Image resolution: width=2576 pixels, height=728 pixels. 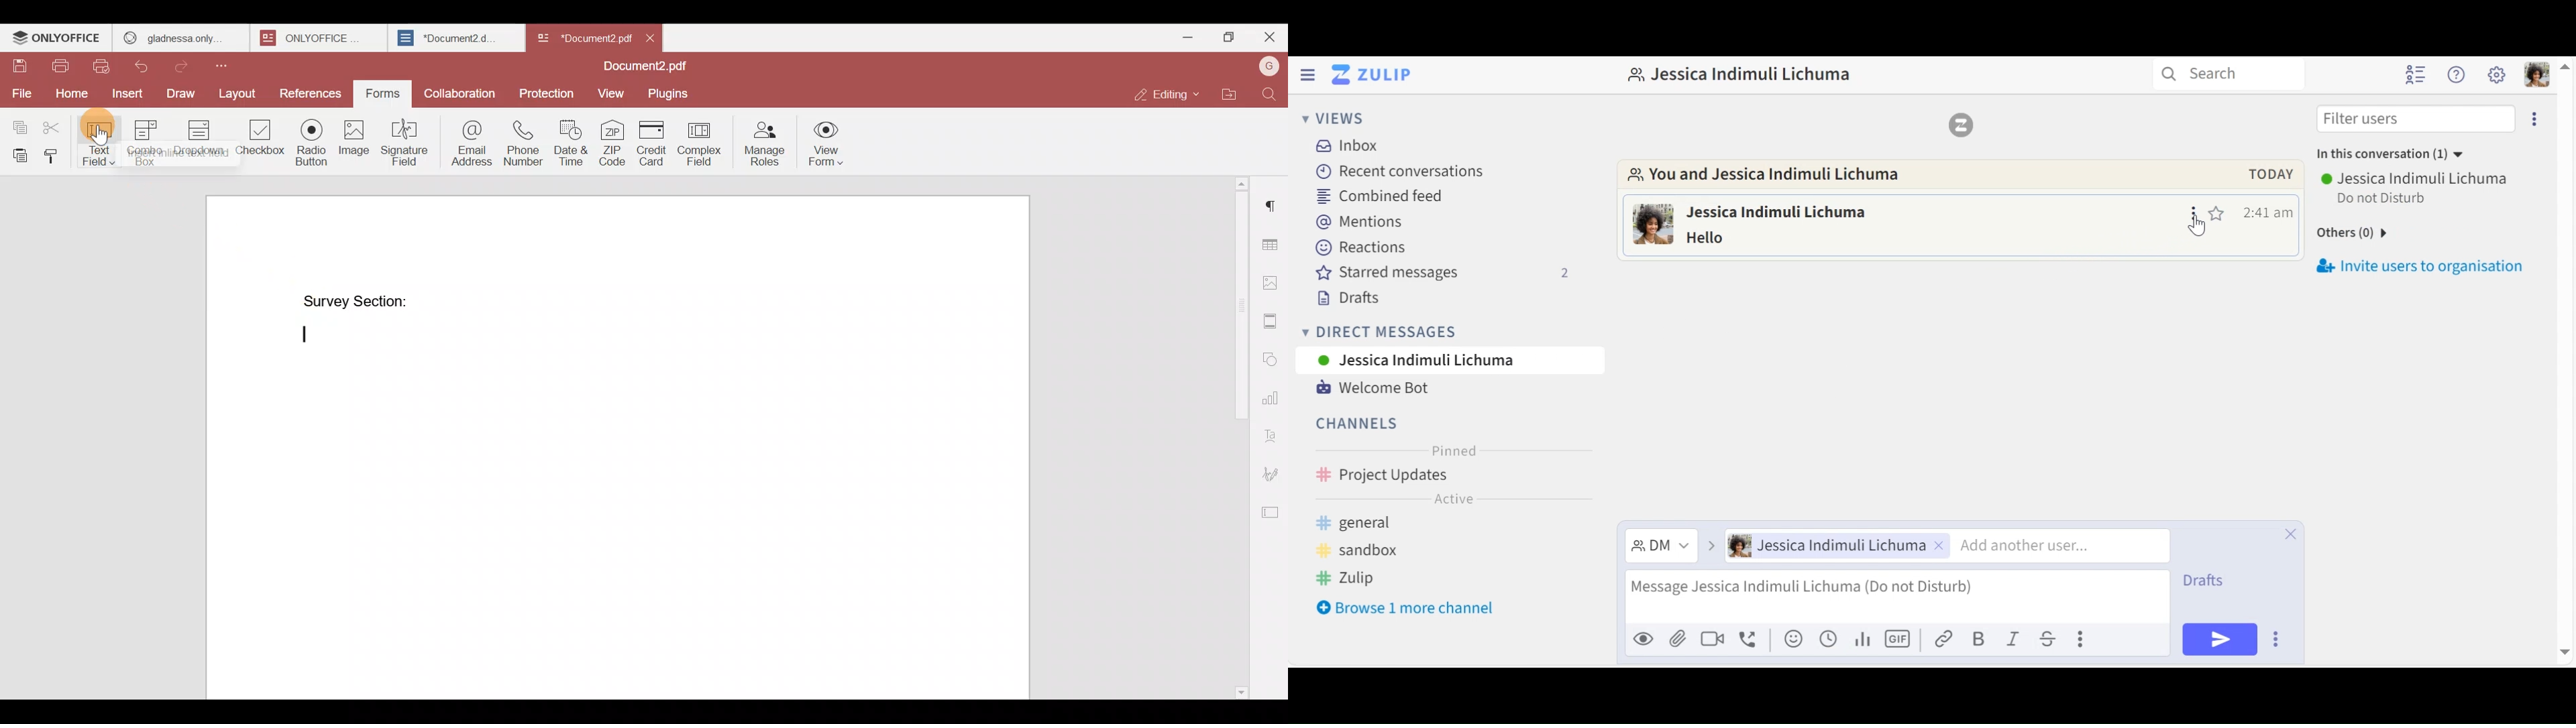 I want to click on User, so click(x=1838, y=546).